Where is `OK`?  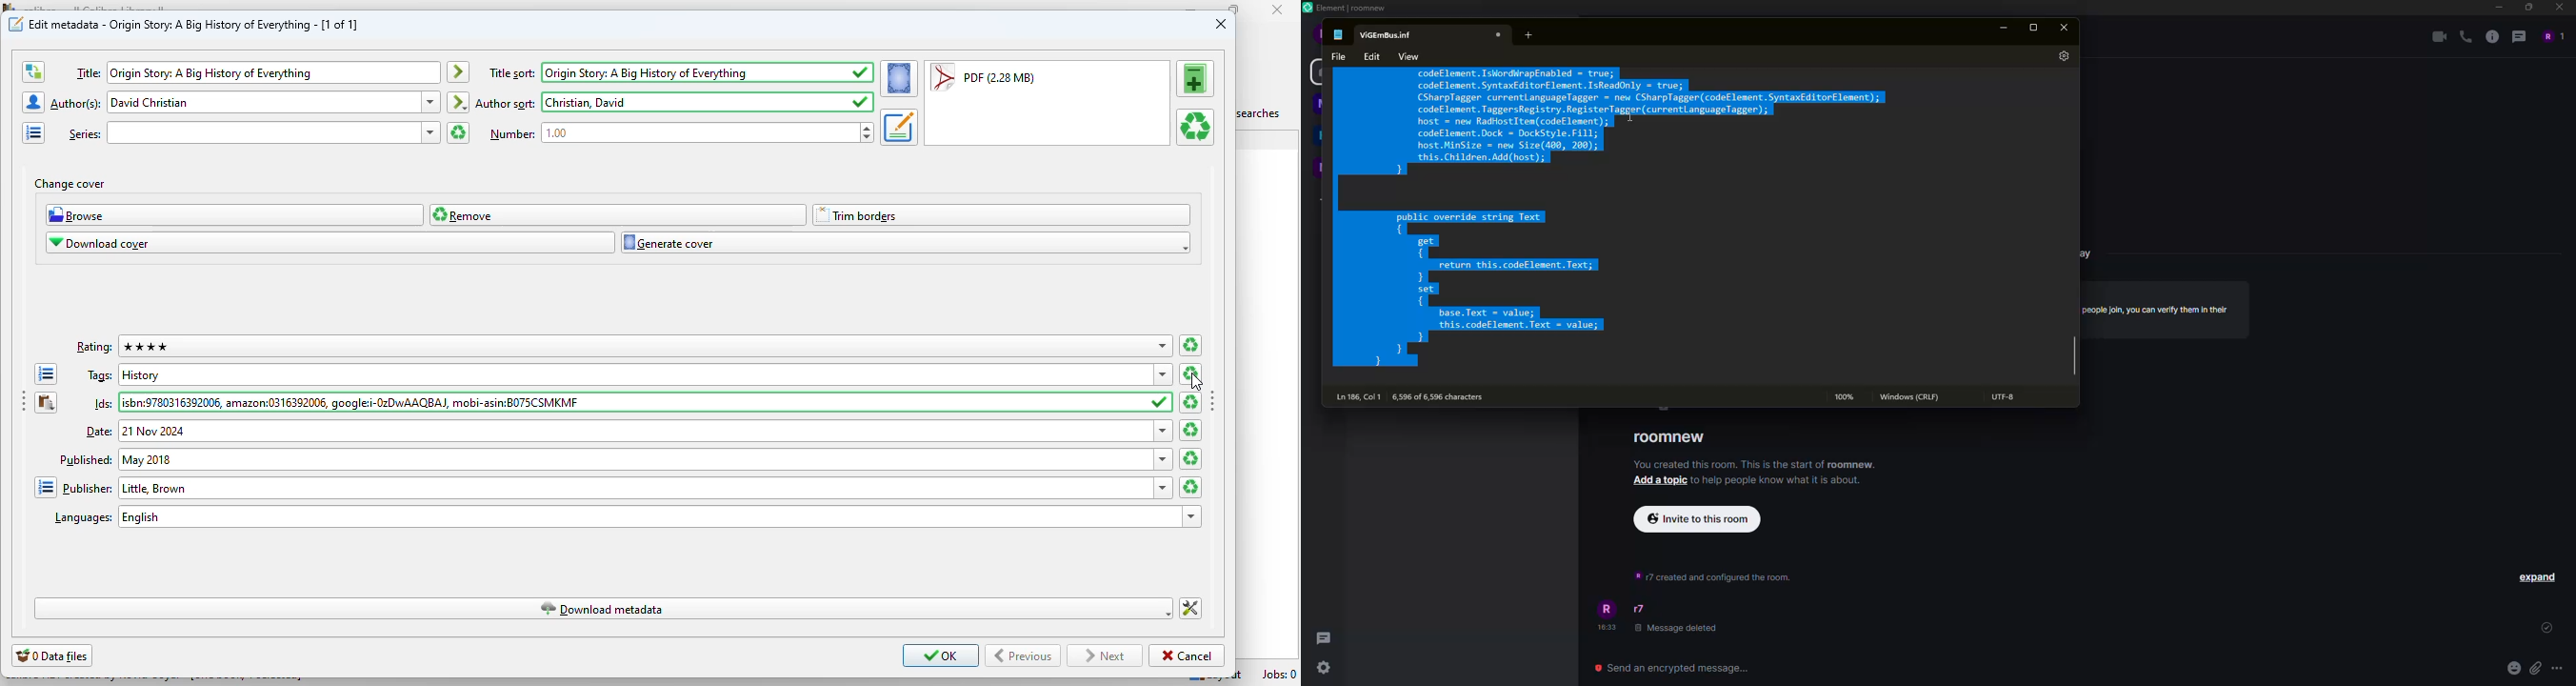 OK is located at coordinates (941, 655).